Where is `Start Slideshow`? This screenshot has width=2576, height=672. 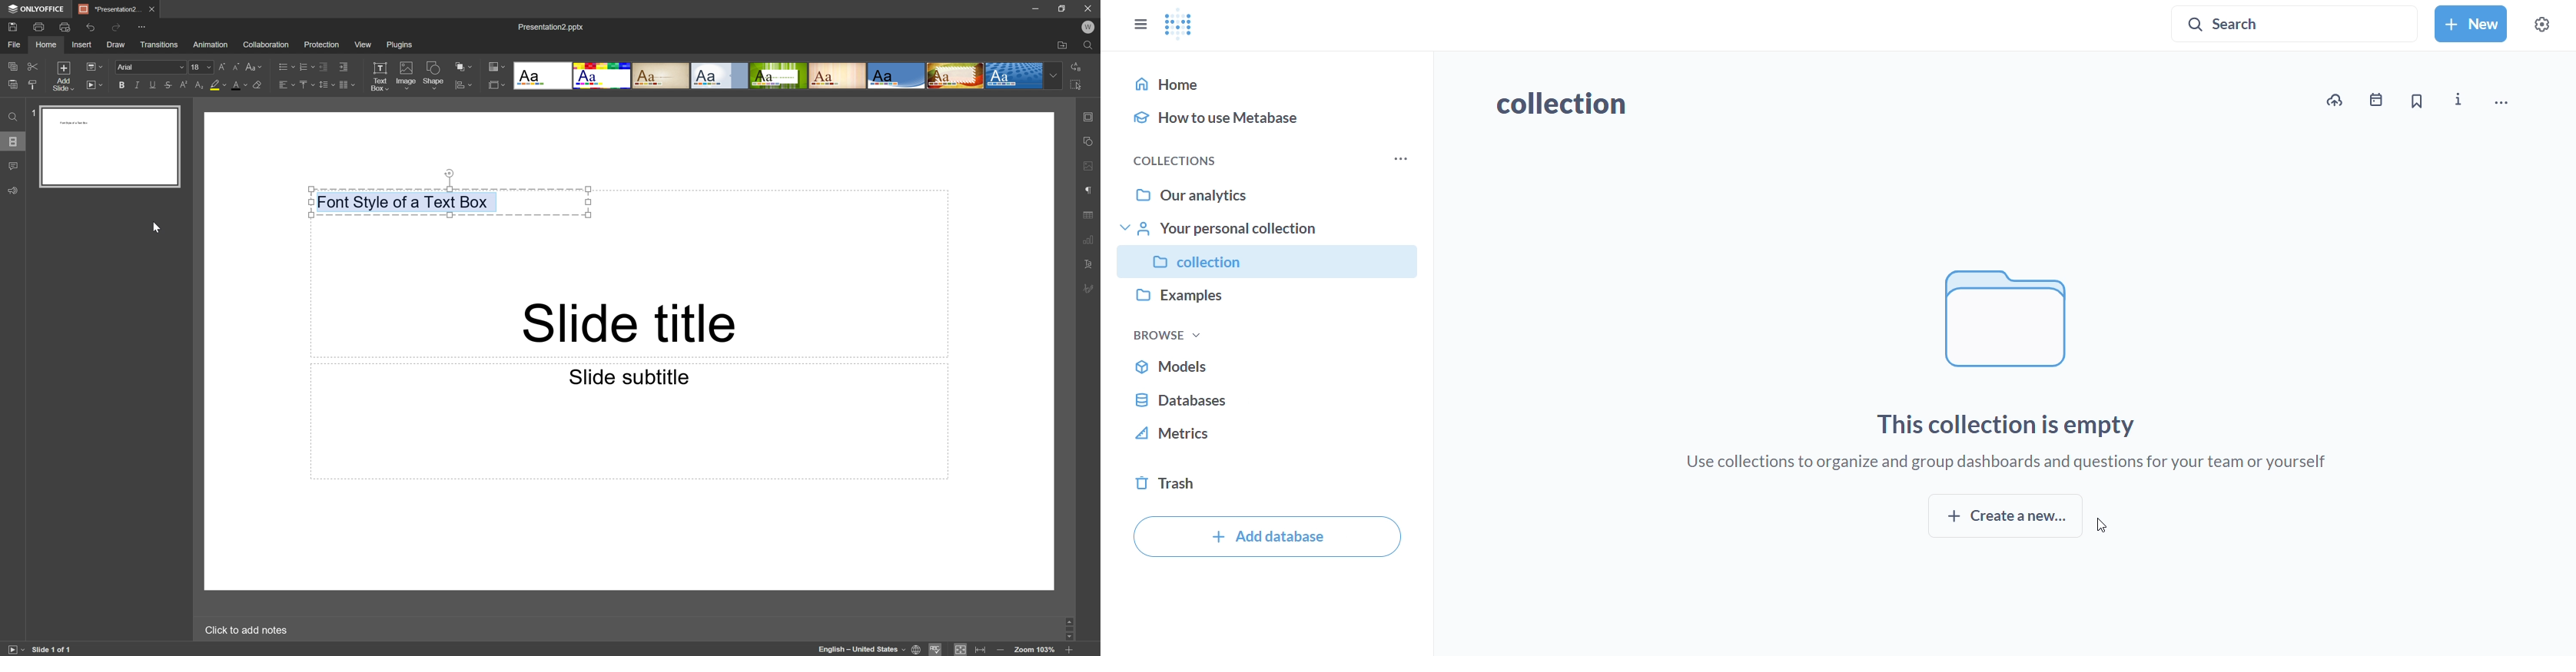 Start Slideshow is located at coordinates (15, 650).